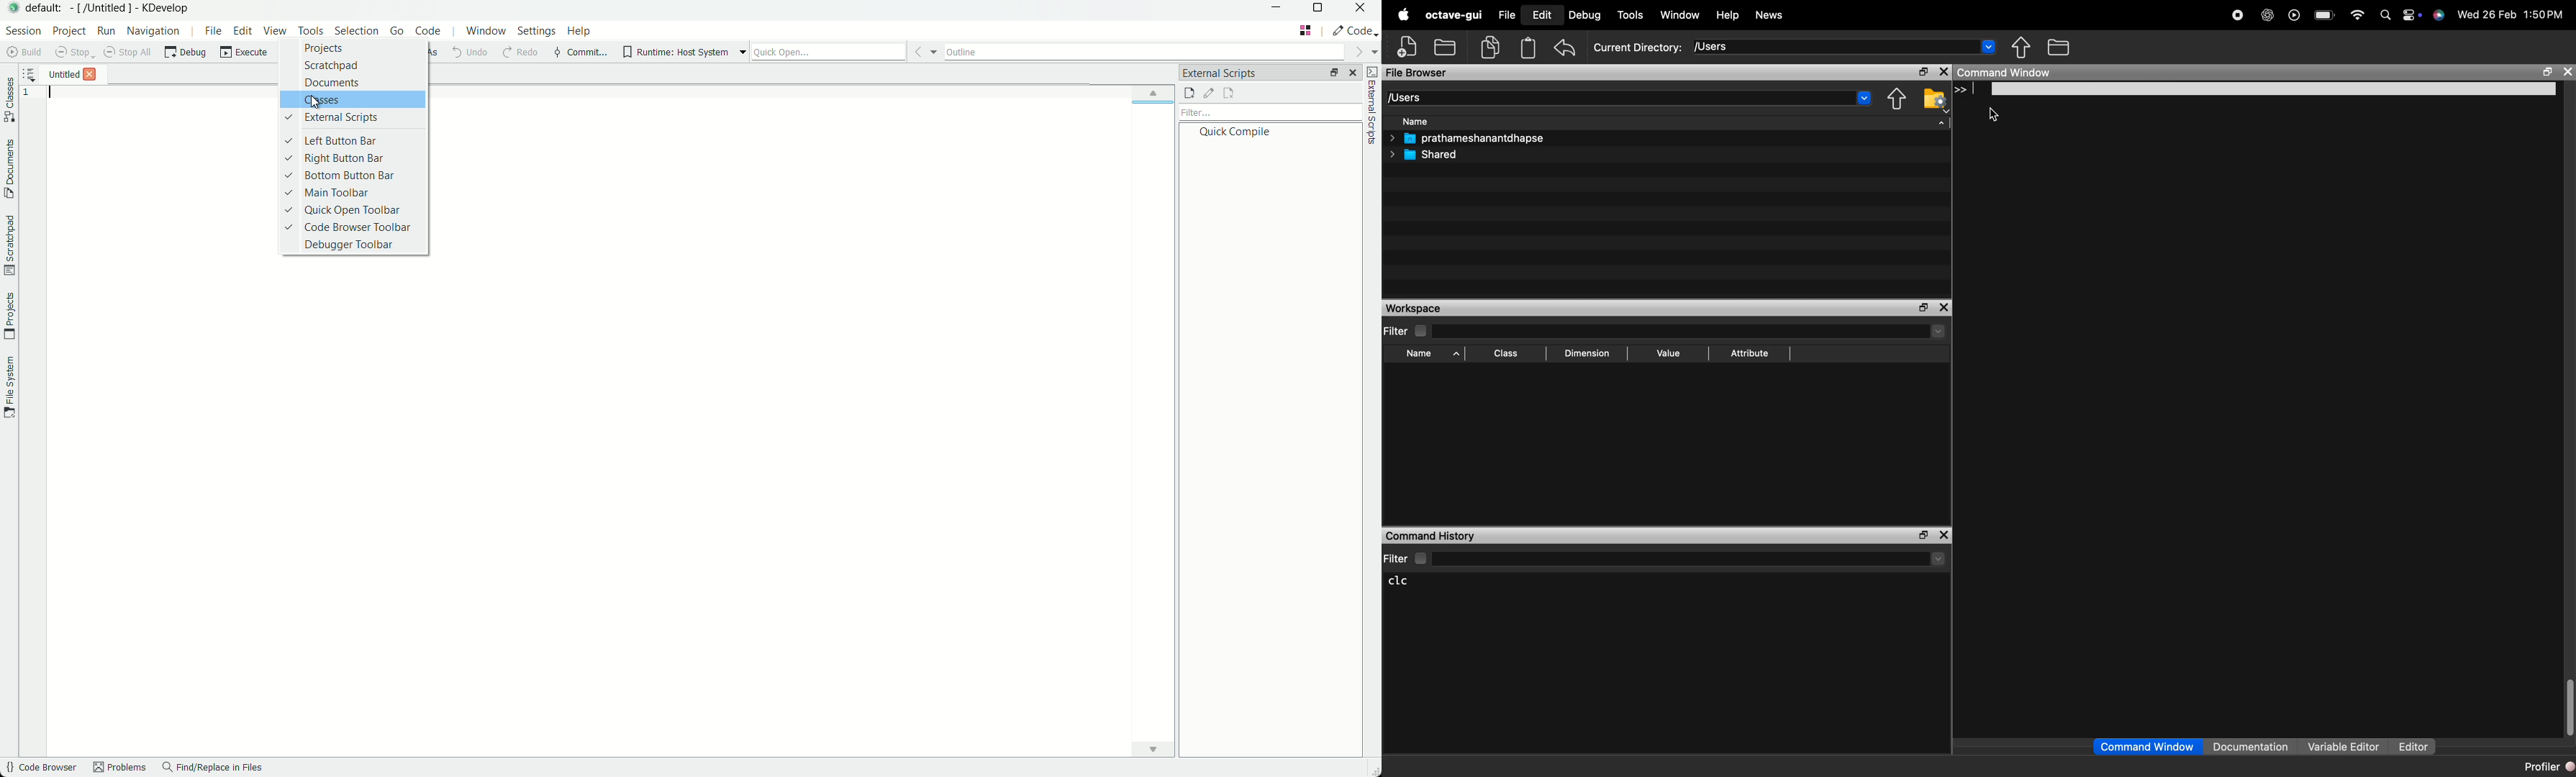  Describe the element at coordinates (2292, 15) in the screenshot. I see `play` at that location.